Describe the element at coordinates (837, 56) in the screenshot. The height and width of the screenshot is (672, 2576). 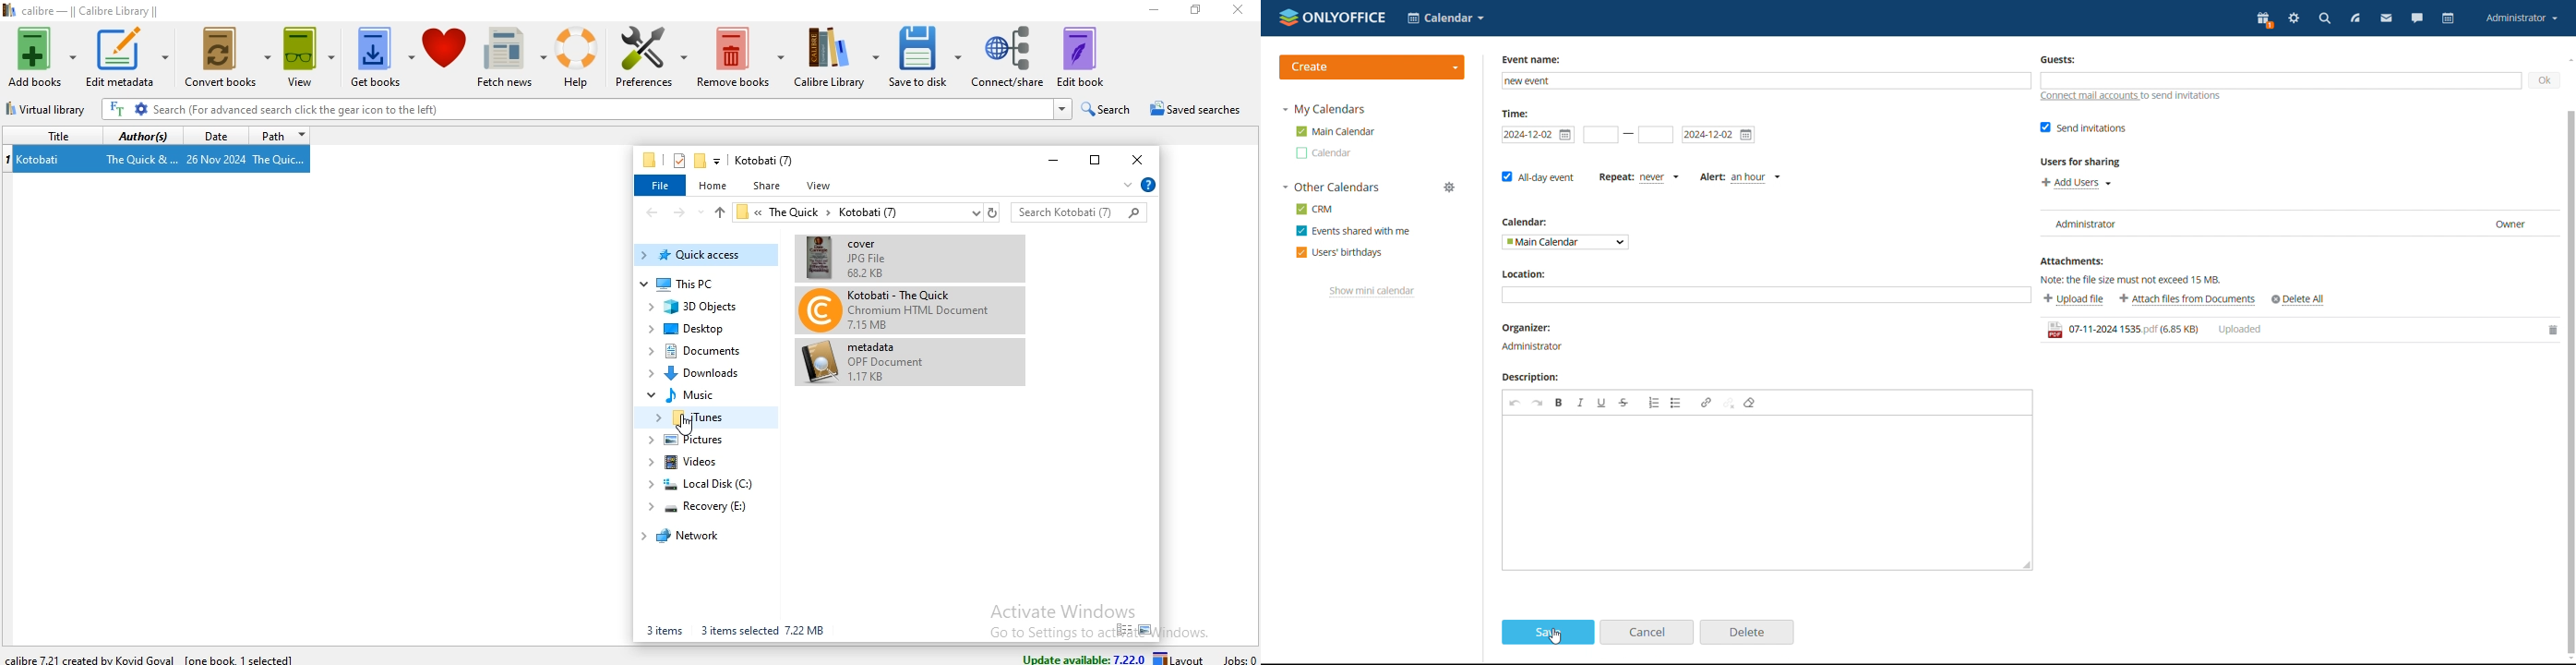
I see `calibre library` at that location.